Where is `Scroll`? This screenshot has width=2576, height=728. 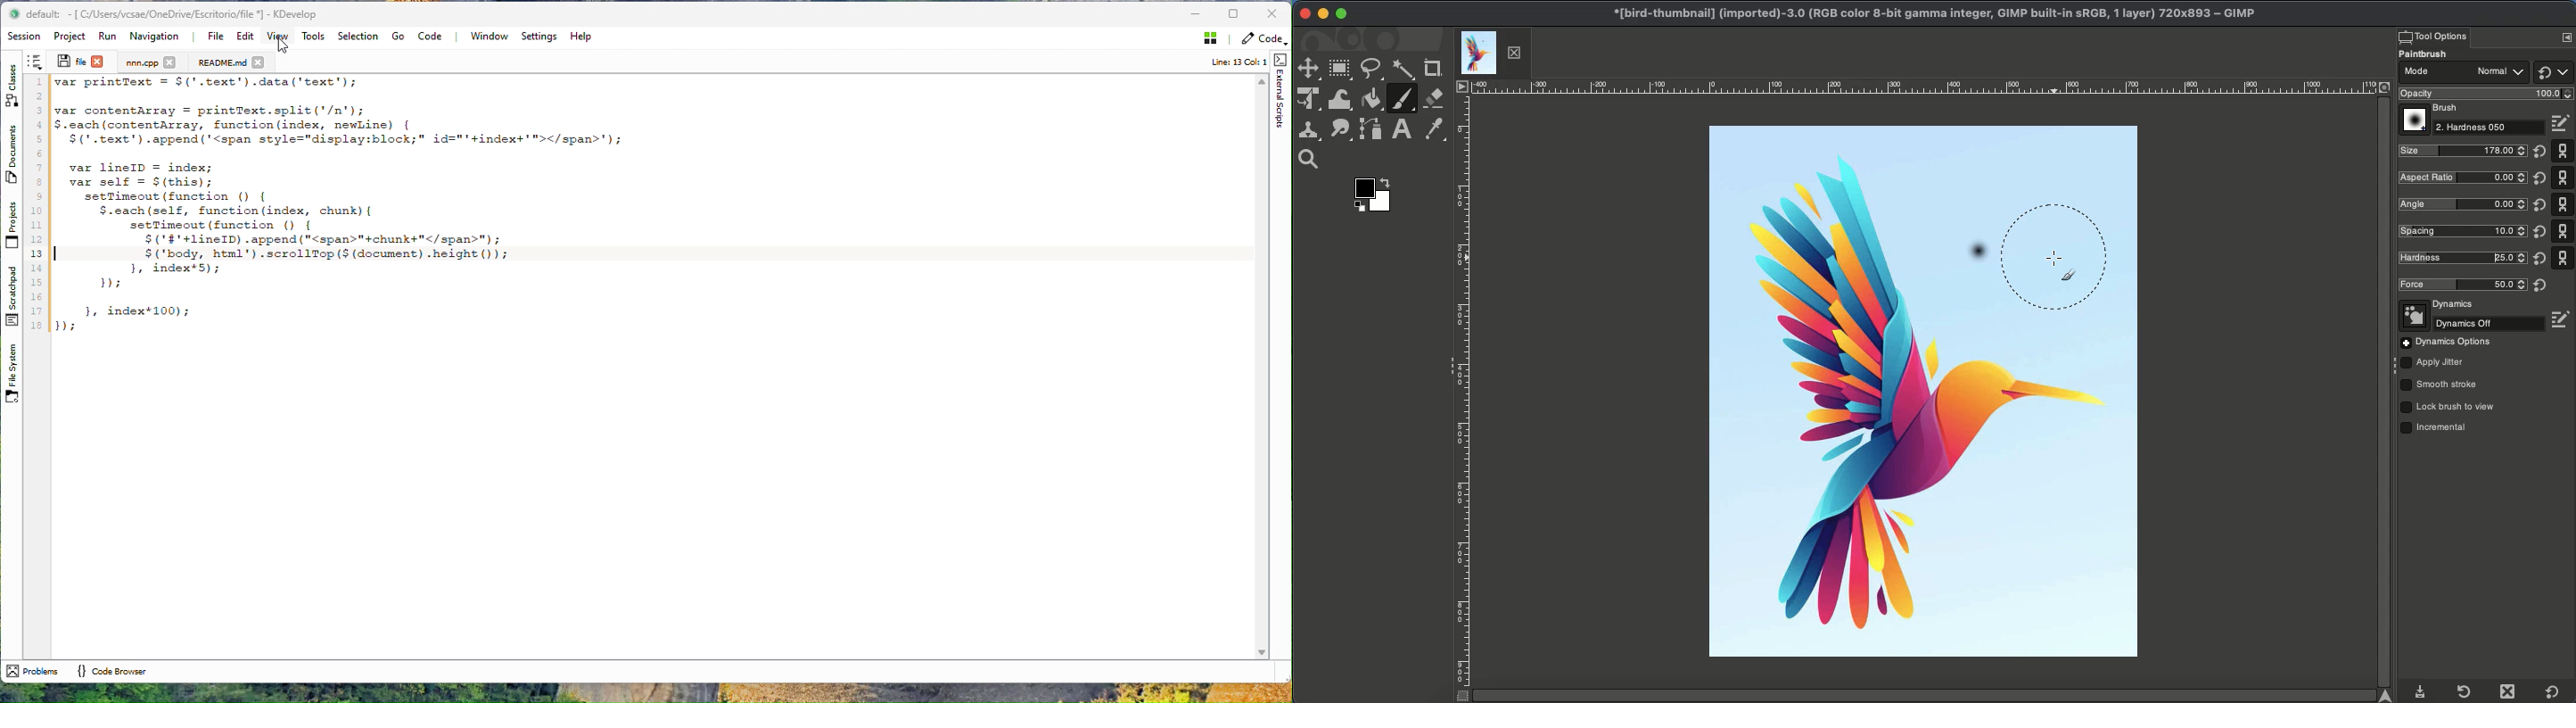
Scroll is located at coordinates (2382, 392).